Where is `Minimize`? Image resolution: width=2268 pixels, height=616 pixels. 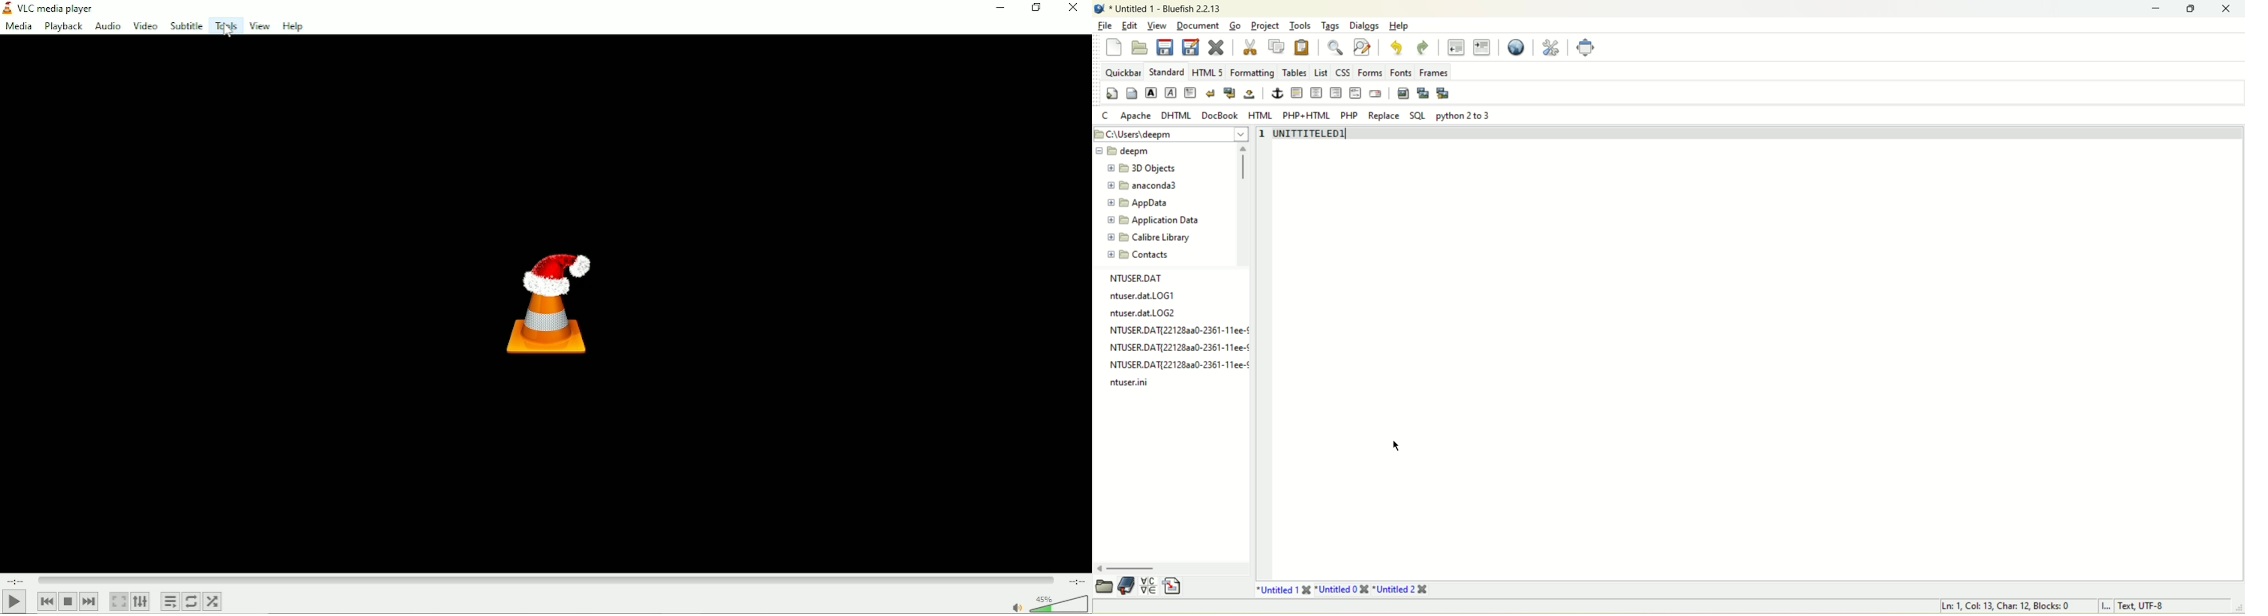
Minimize is located at coordinates (1000, 7).